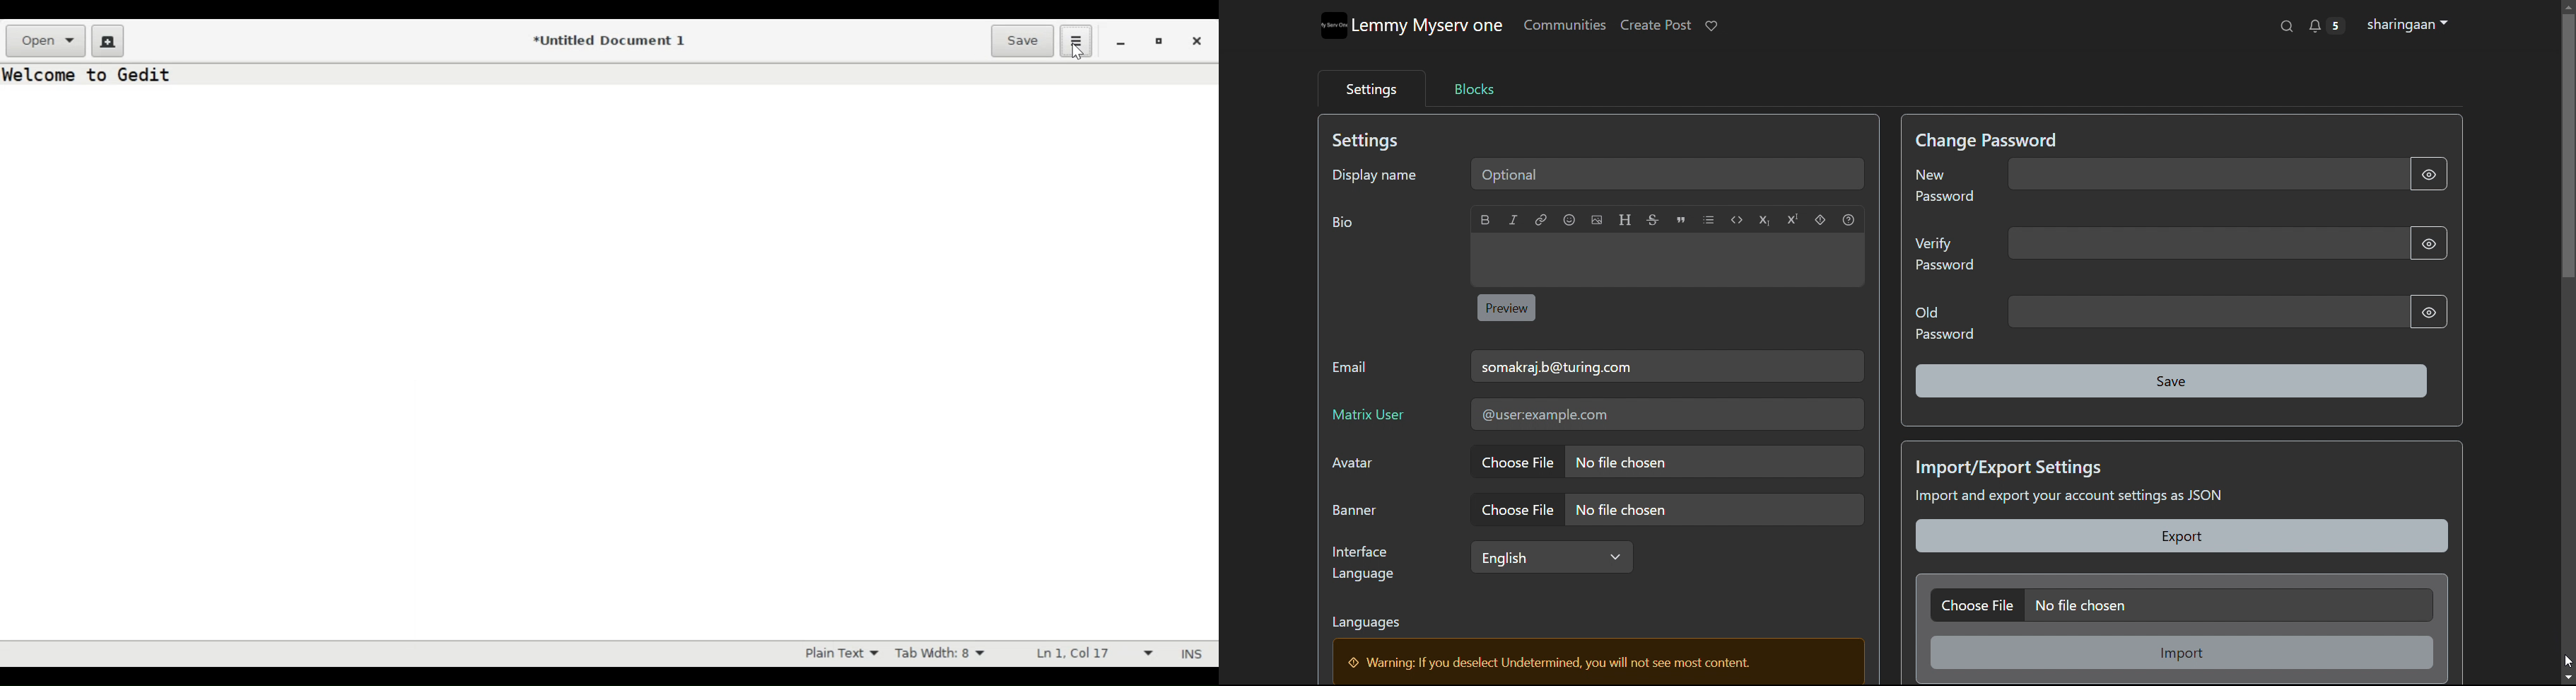  Describe the element at coordinates (1564, 26) in the screenshot. I see `communities` at that location.